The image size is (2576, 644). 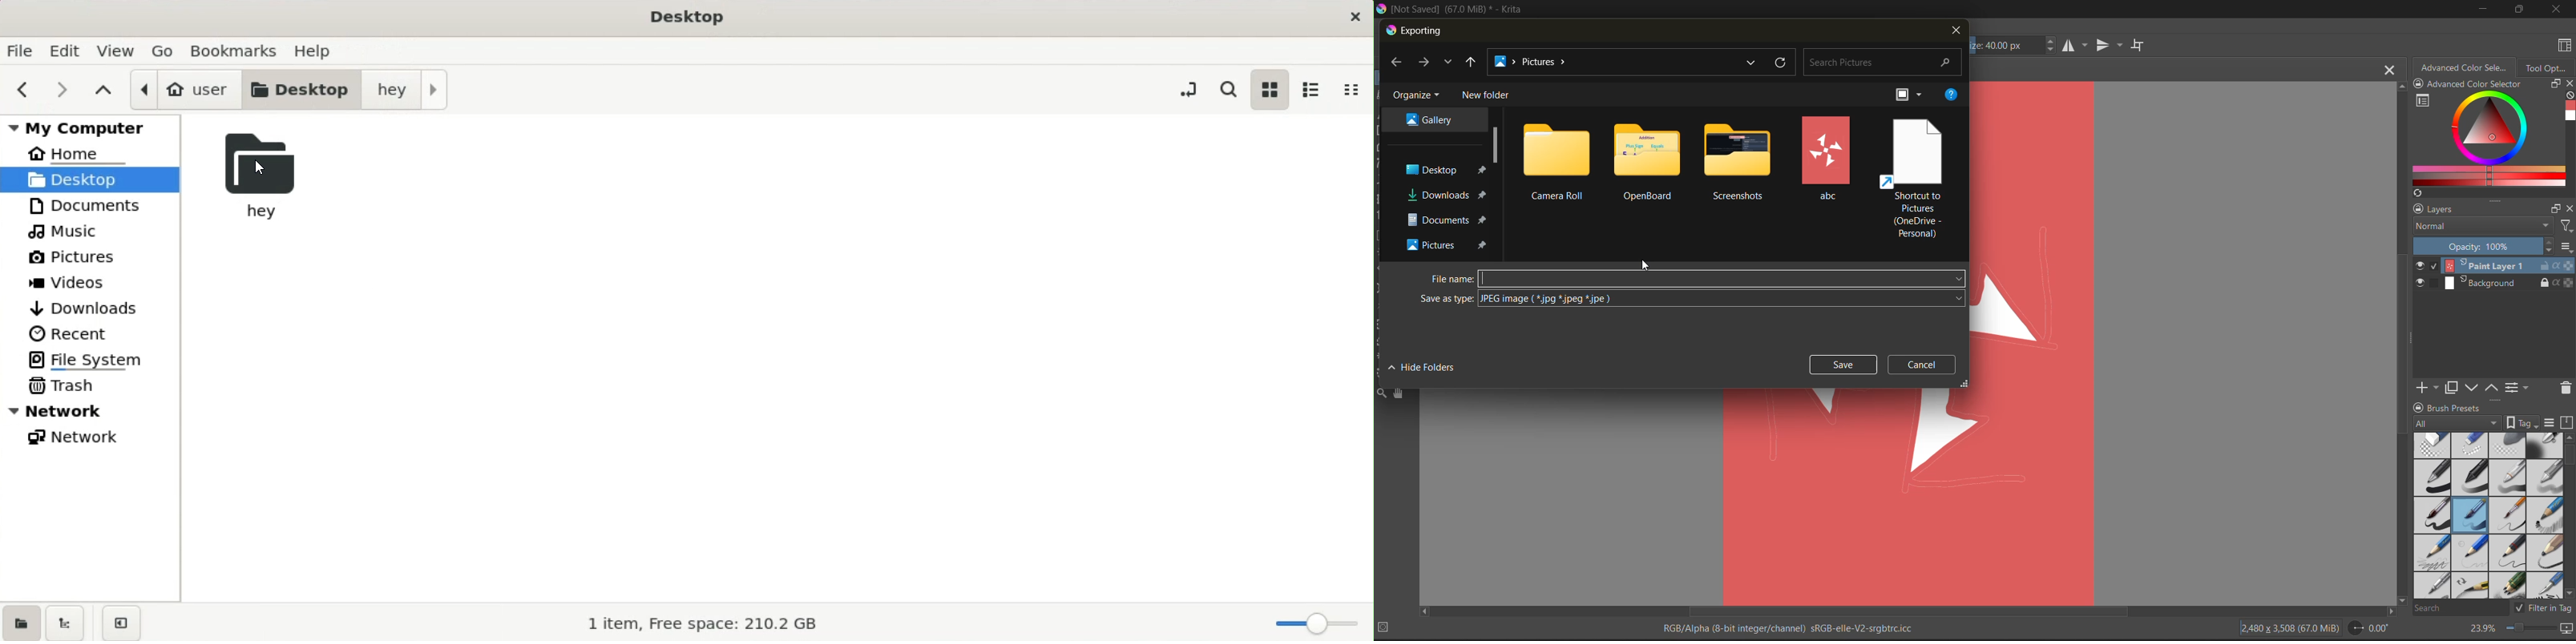 I want to click on my computer, so click(x=94, y=127).